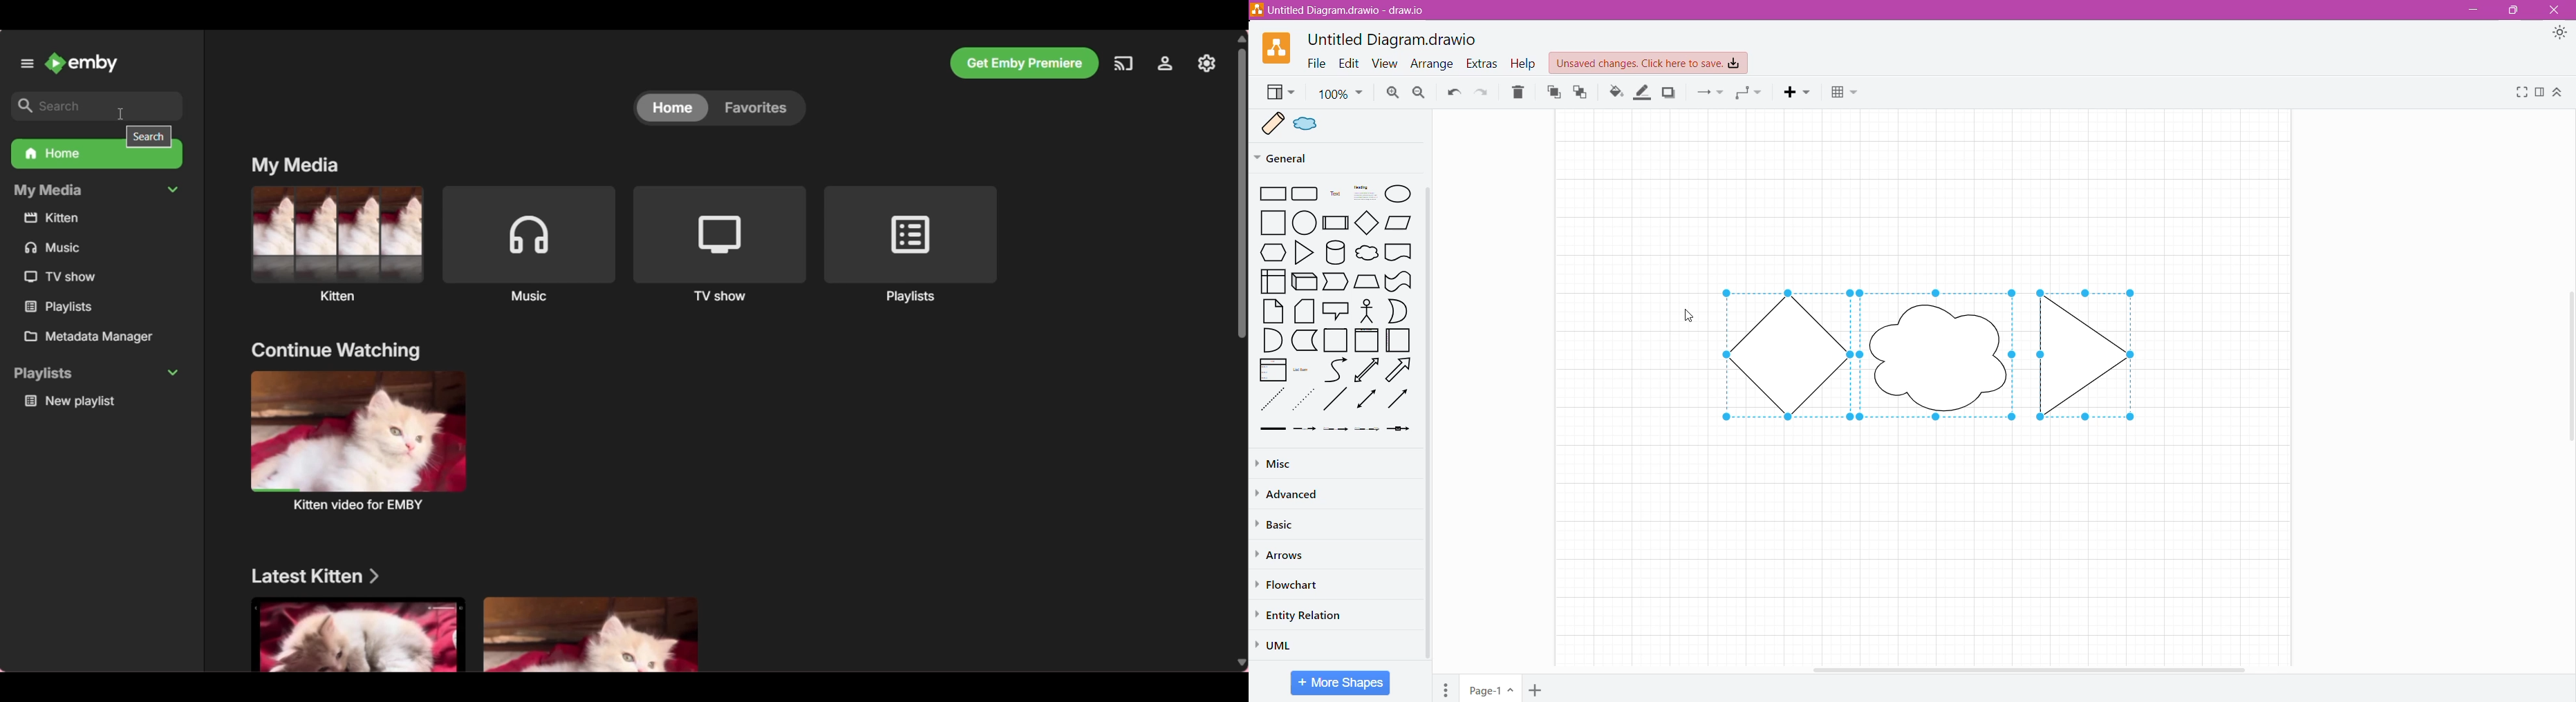  What do you see at coordinates (1309, 127) in the screenshot?
I see `Scratchpad sample shape 2` at bounding box center [1309, 127].